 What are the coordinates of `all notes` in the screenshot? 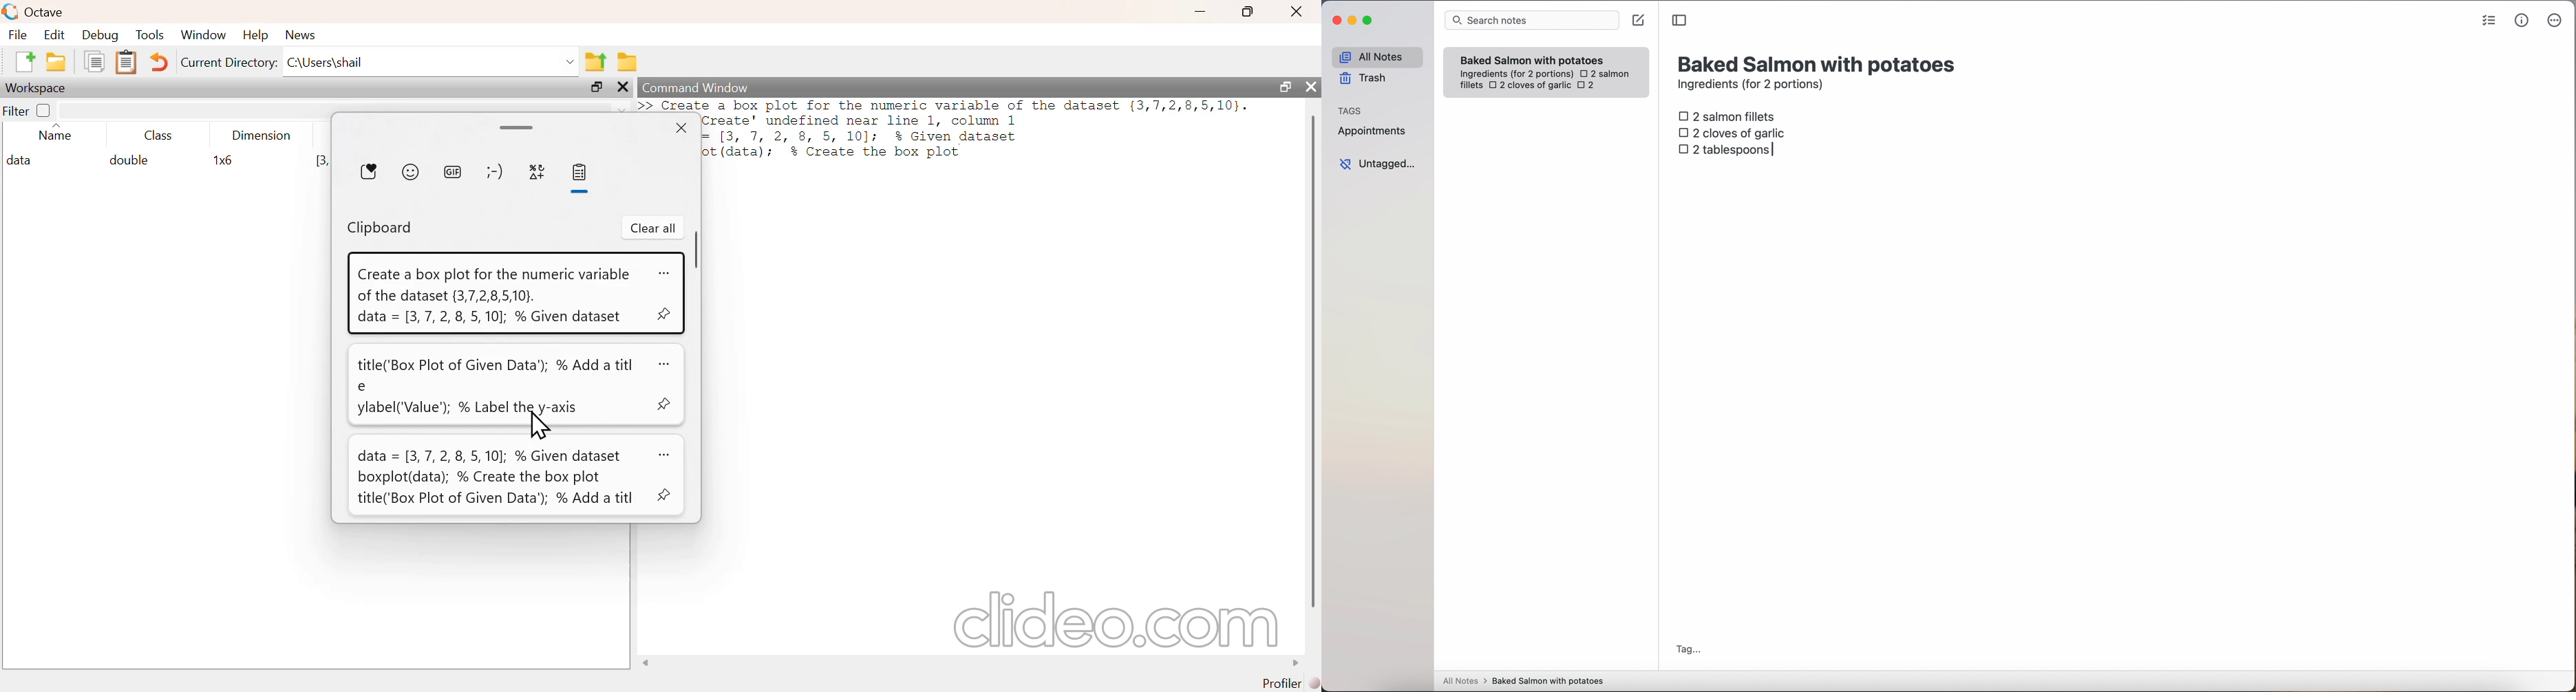 It's located at (1377, 56).